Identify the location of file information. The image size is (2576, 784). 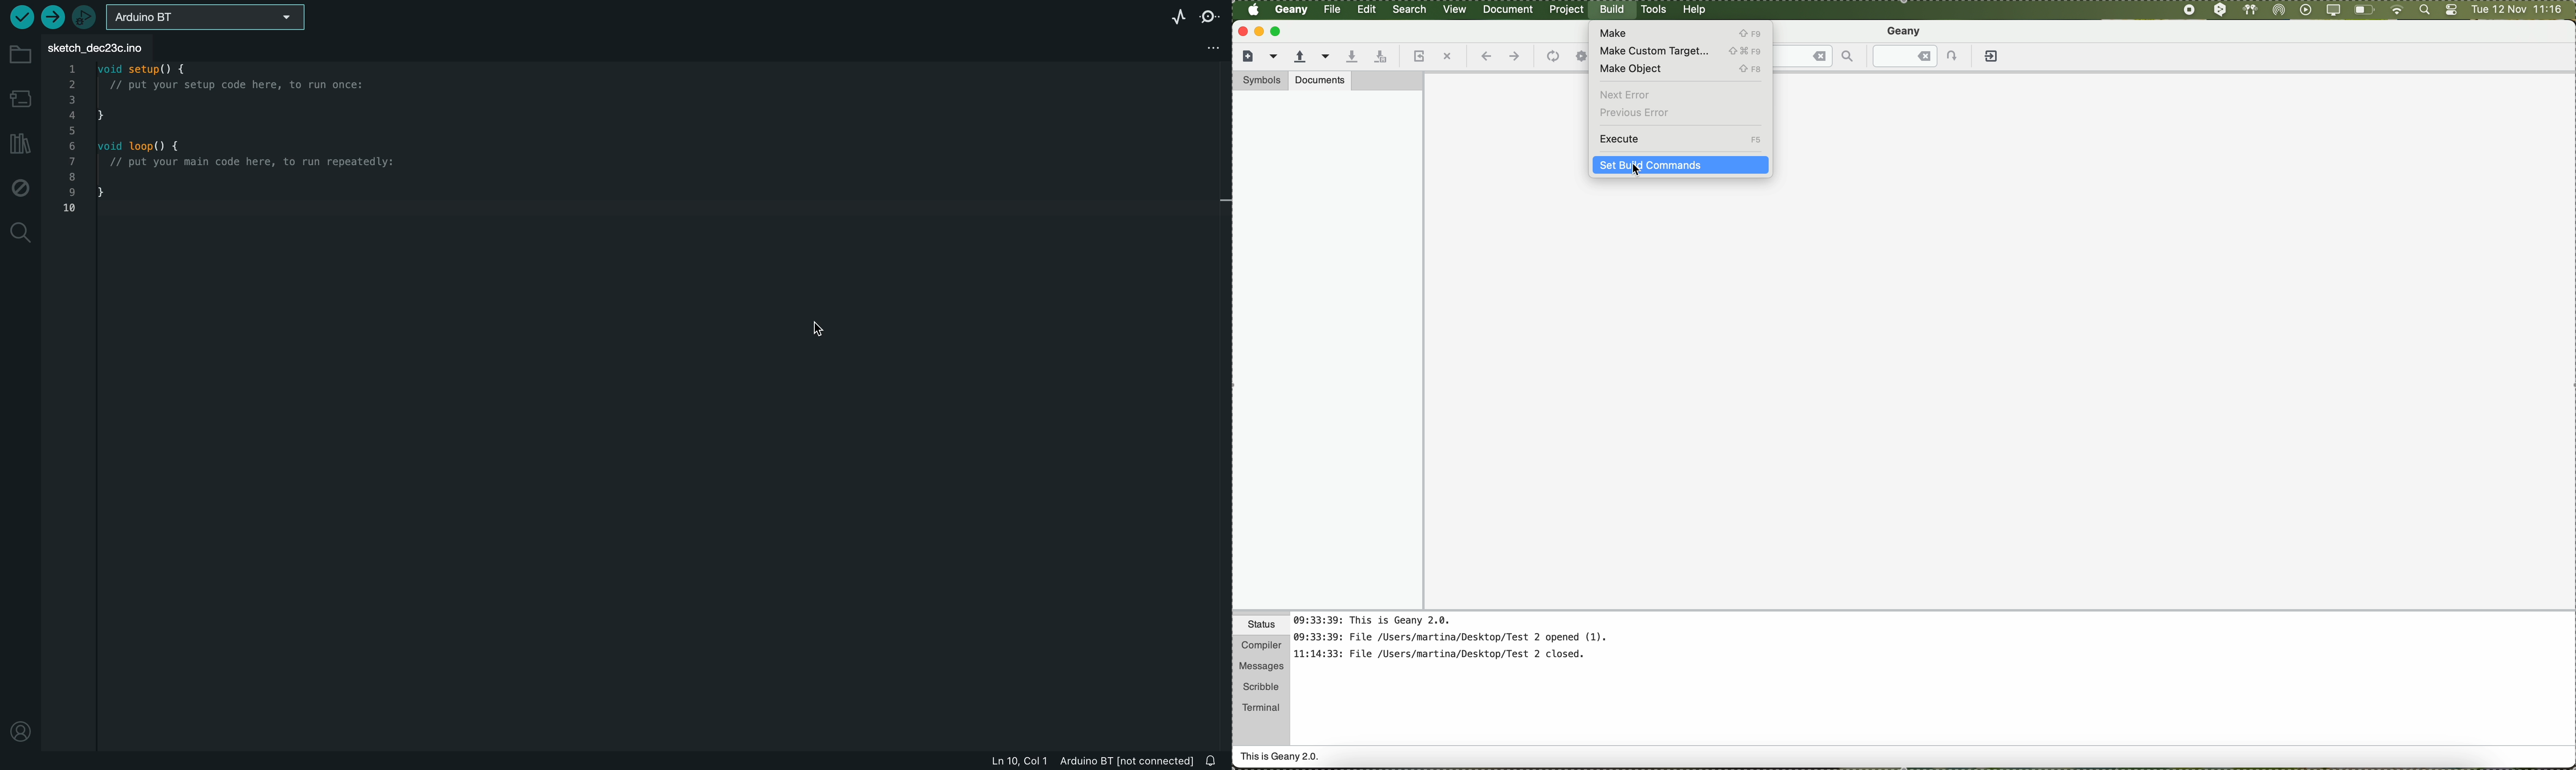
(1081, 761).